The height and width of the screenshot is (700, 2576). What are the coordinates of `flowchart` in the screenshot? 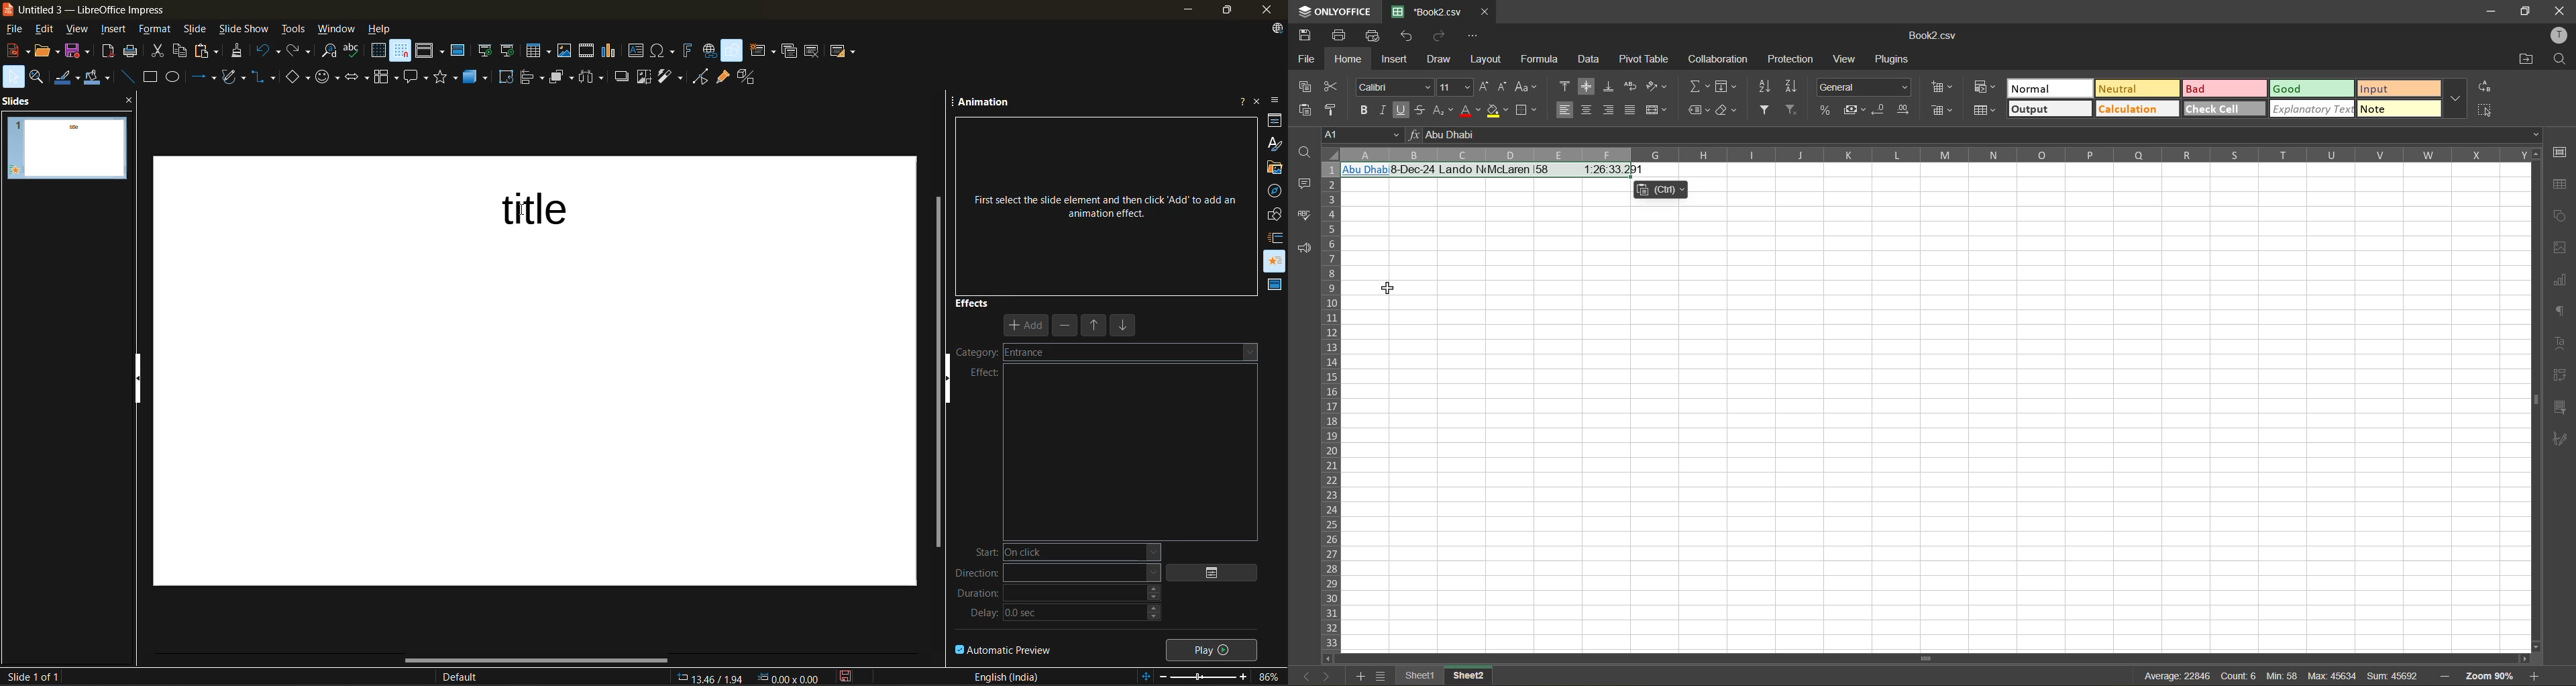 It's located at (386, 79).